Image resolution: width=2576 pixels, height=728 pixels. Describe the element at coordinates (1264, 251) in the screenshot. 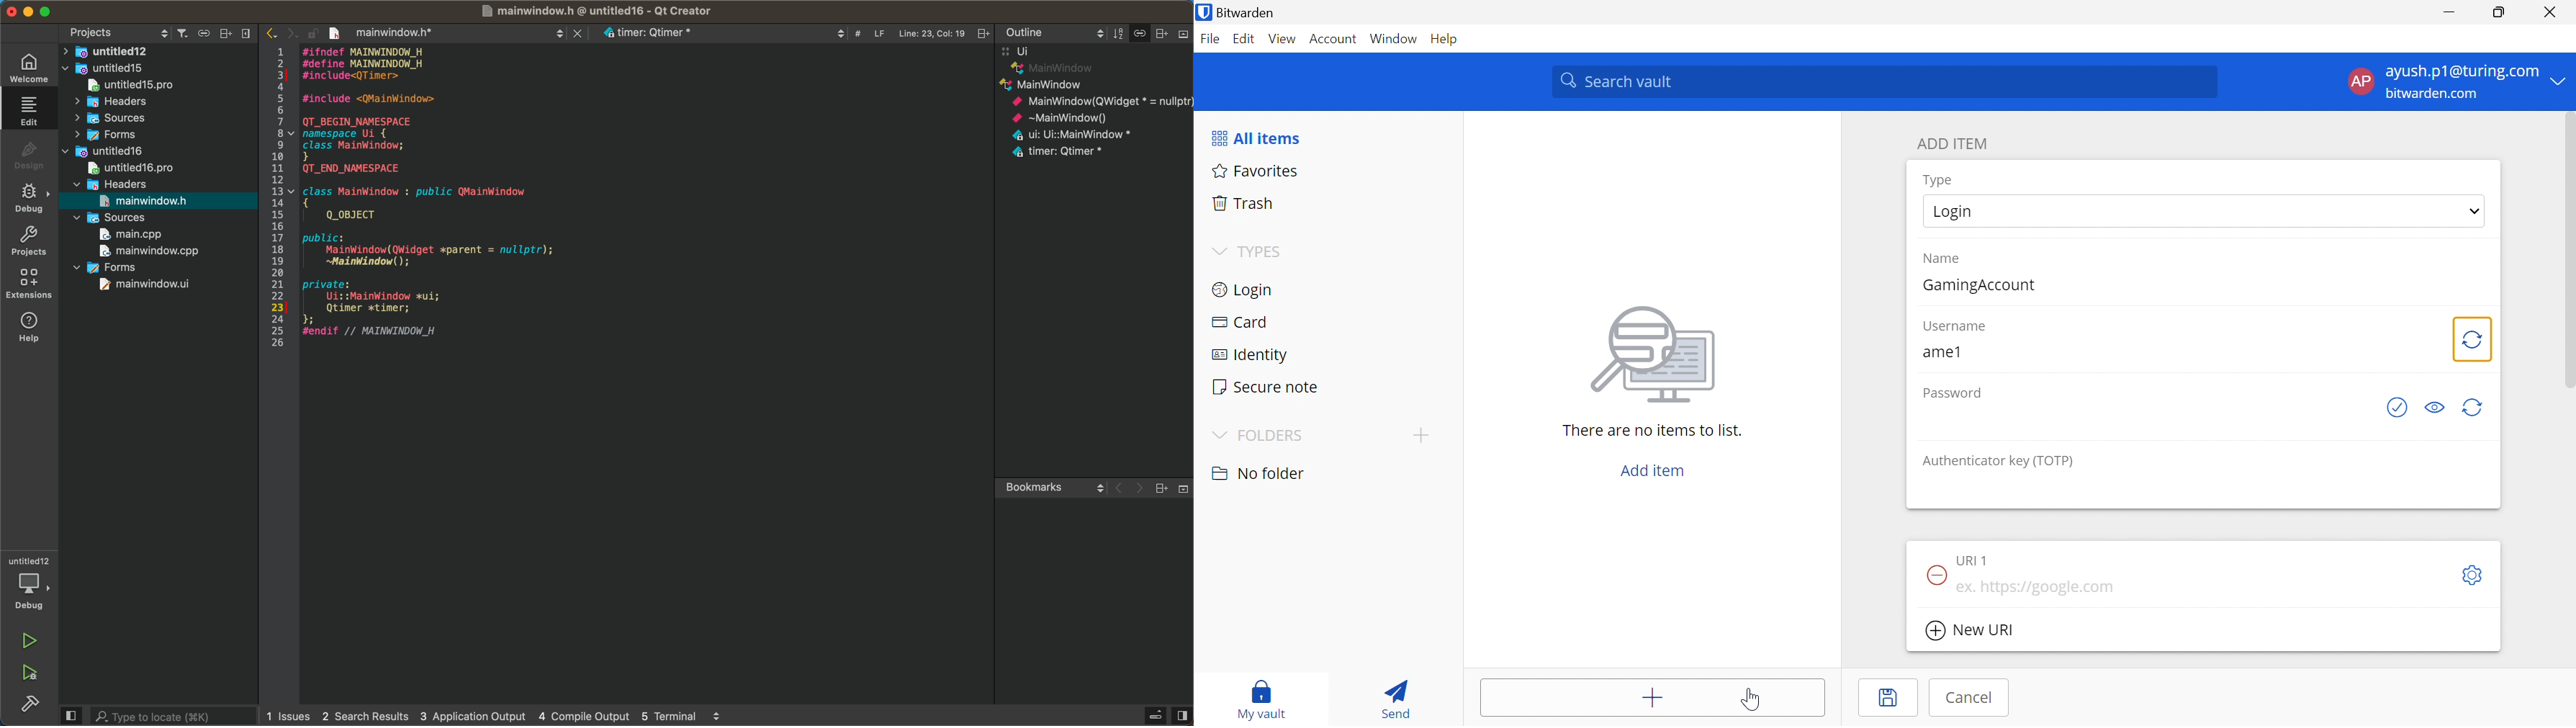

I see `TYPES` at that location.